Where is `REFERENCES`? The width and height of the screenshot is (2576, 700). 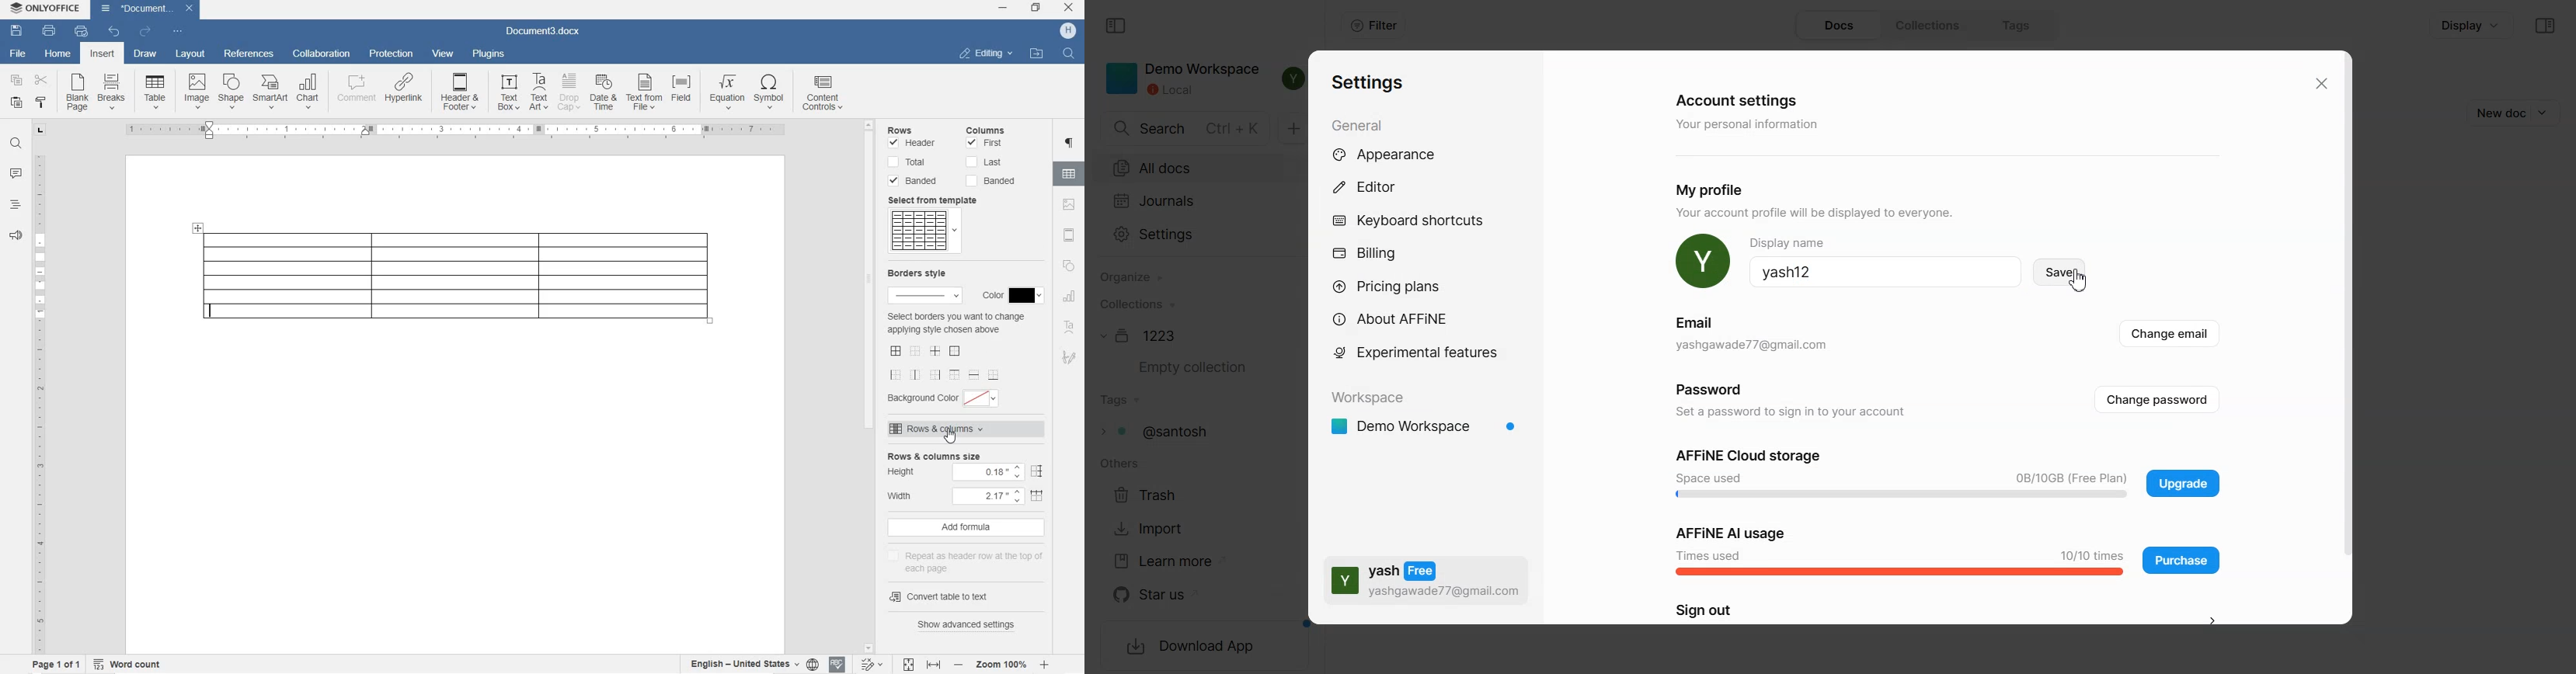
REFERENCES is located at coordinates (249, 55).